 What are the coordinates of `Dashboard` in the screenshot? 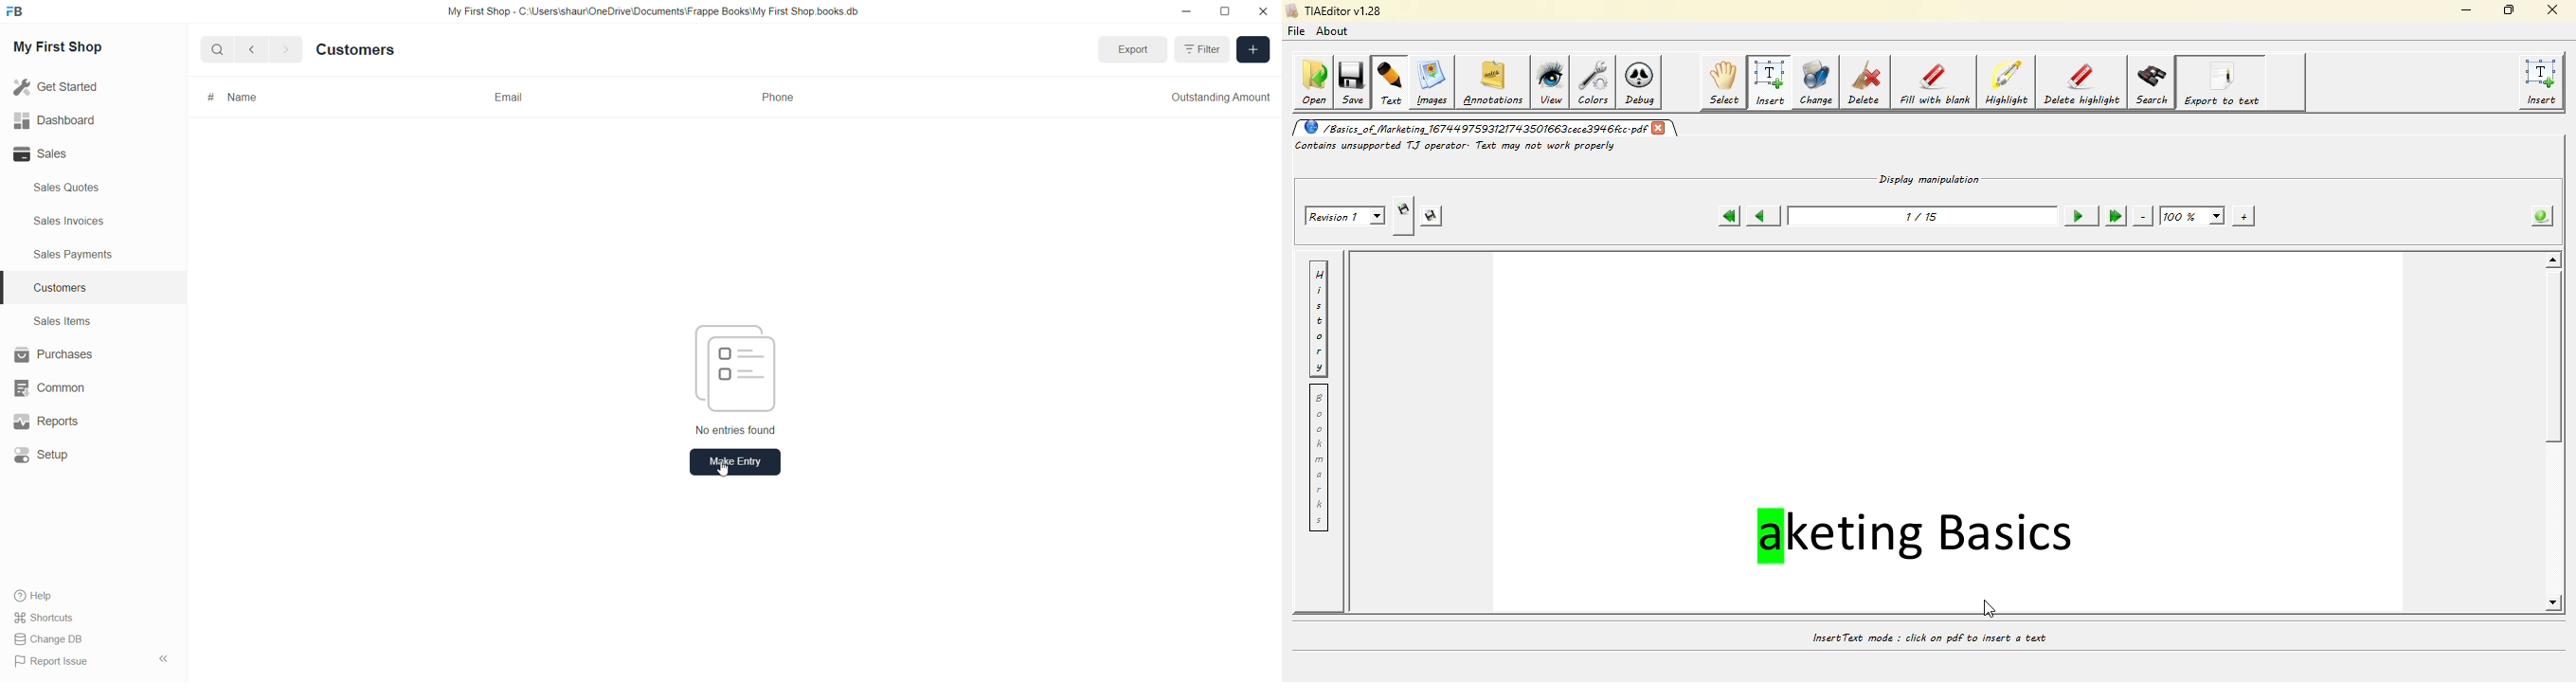 It's located at (52, 119).